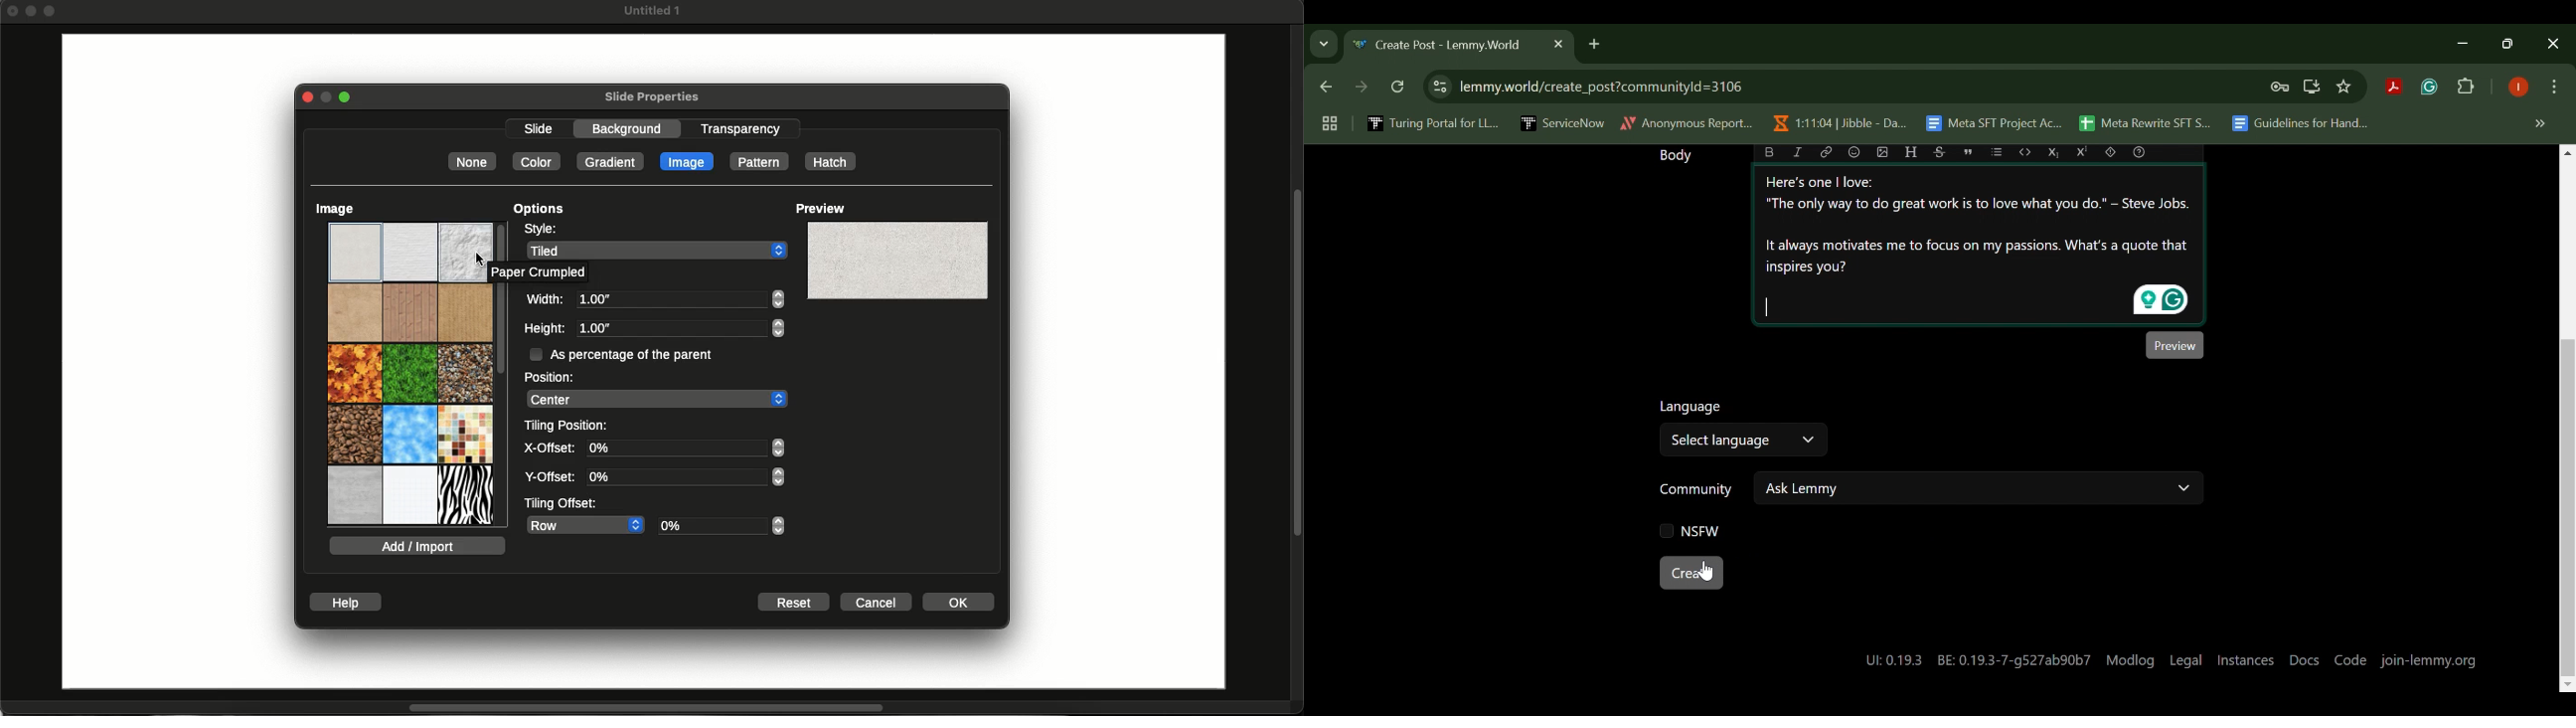 This screenshot has height=728, width=2576. Describe the element at coordinates (1980, 487) in the screenshot. I see `Ask Lemmy` at that location.